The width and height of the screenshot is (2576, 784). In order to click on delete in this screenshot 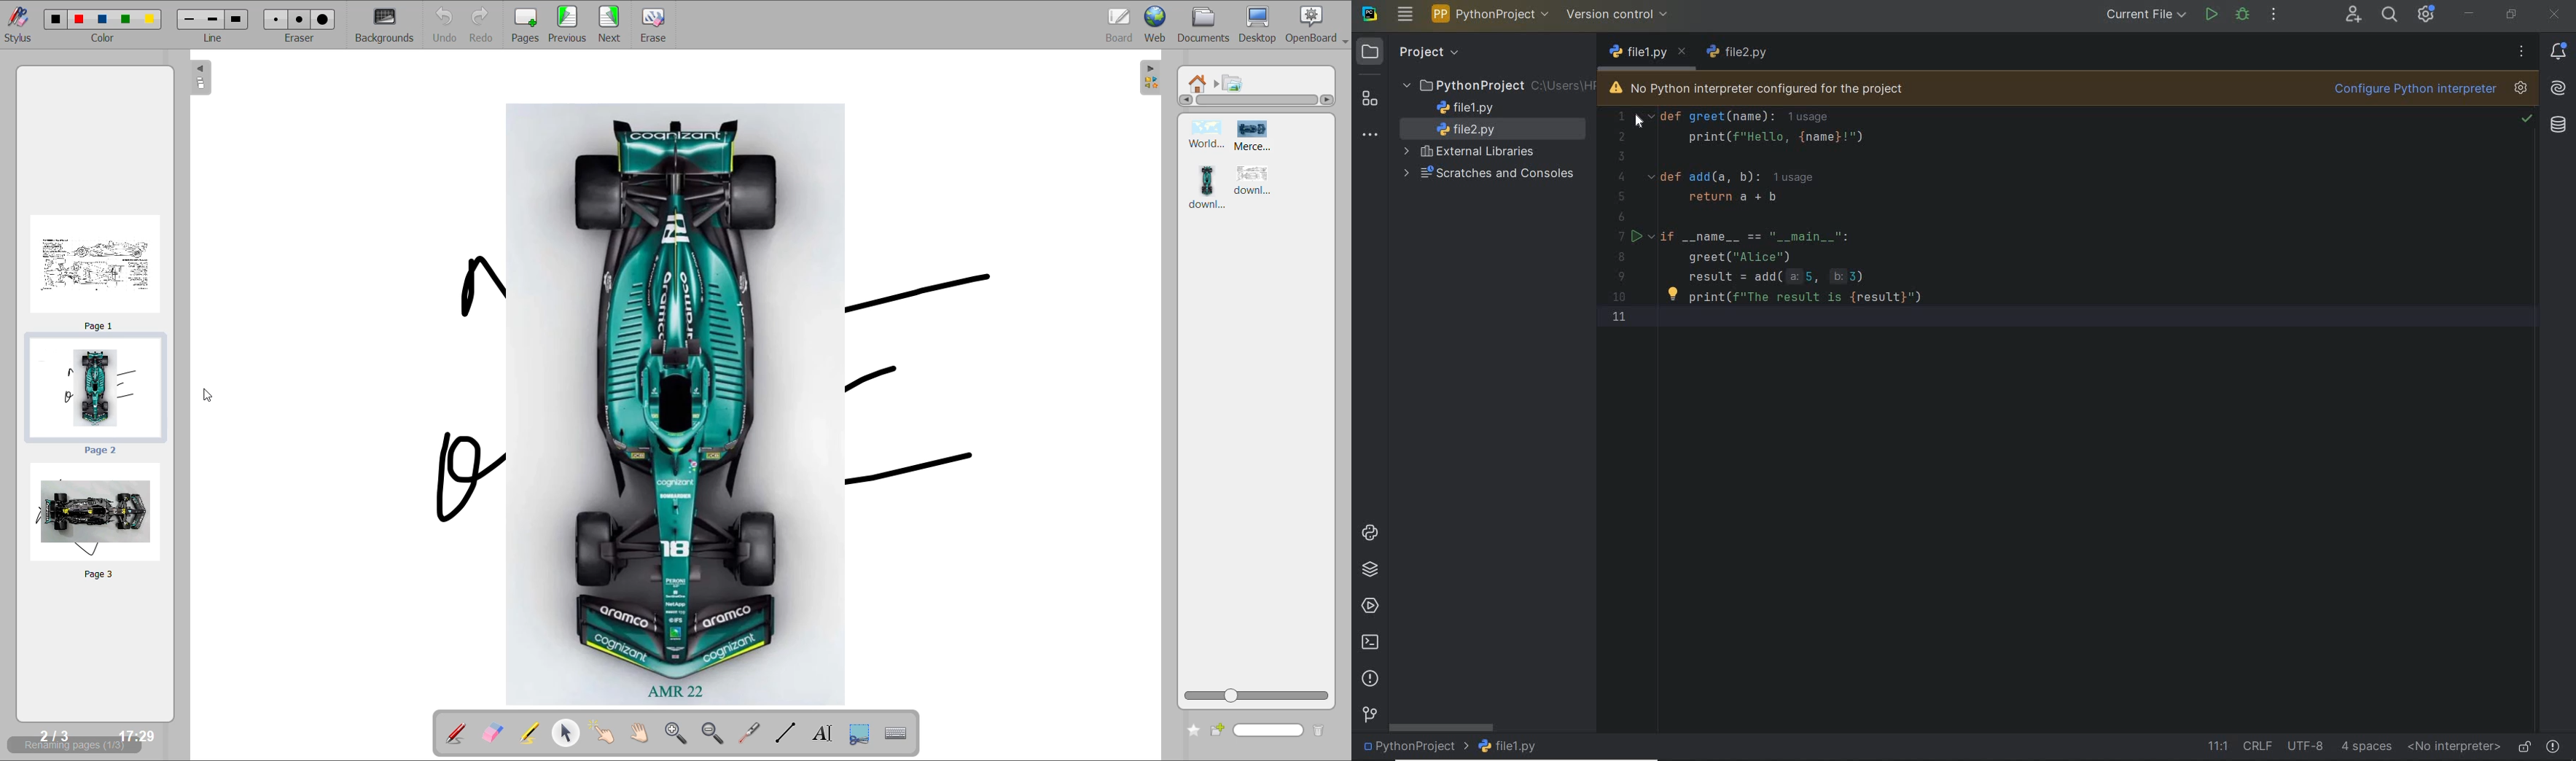, I will do `click(1320, 730)`.